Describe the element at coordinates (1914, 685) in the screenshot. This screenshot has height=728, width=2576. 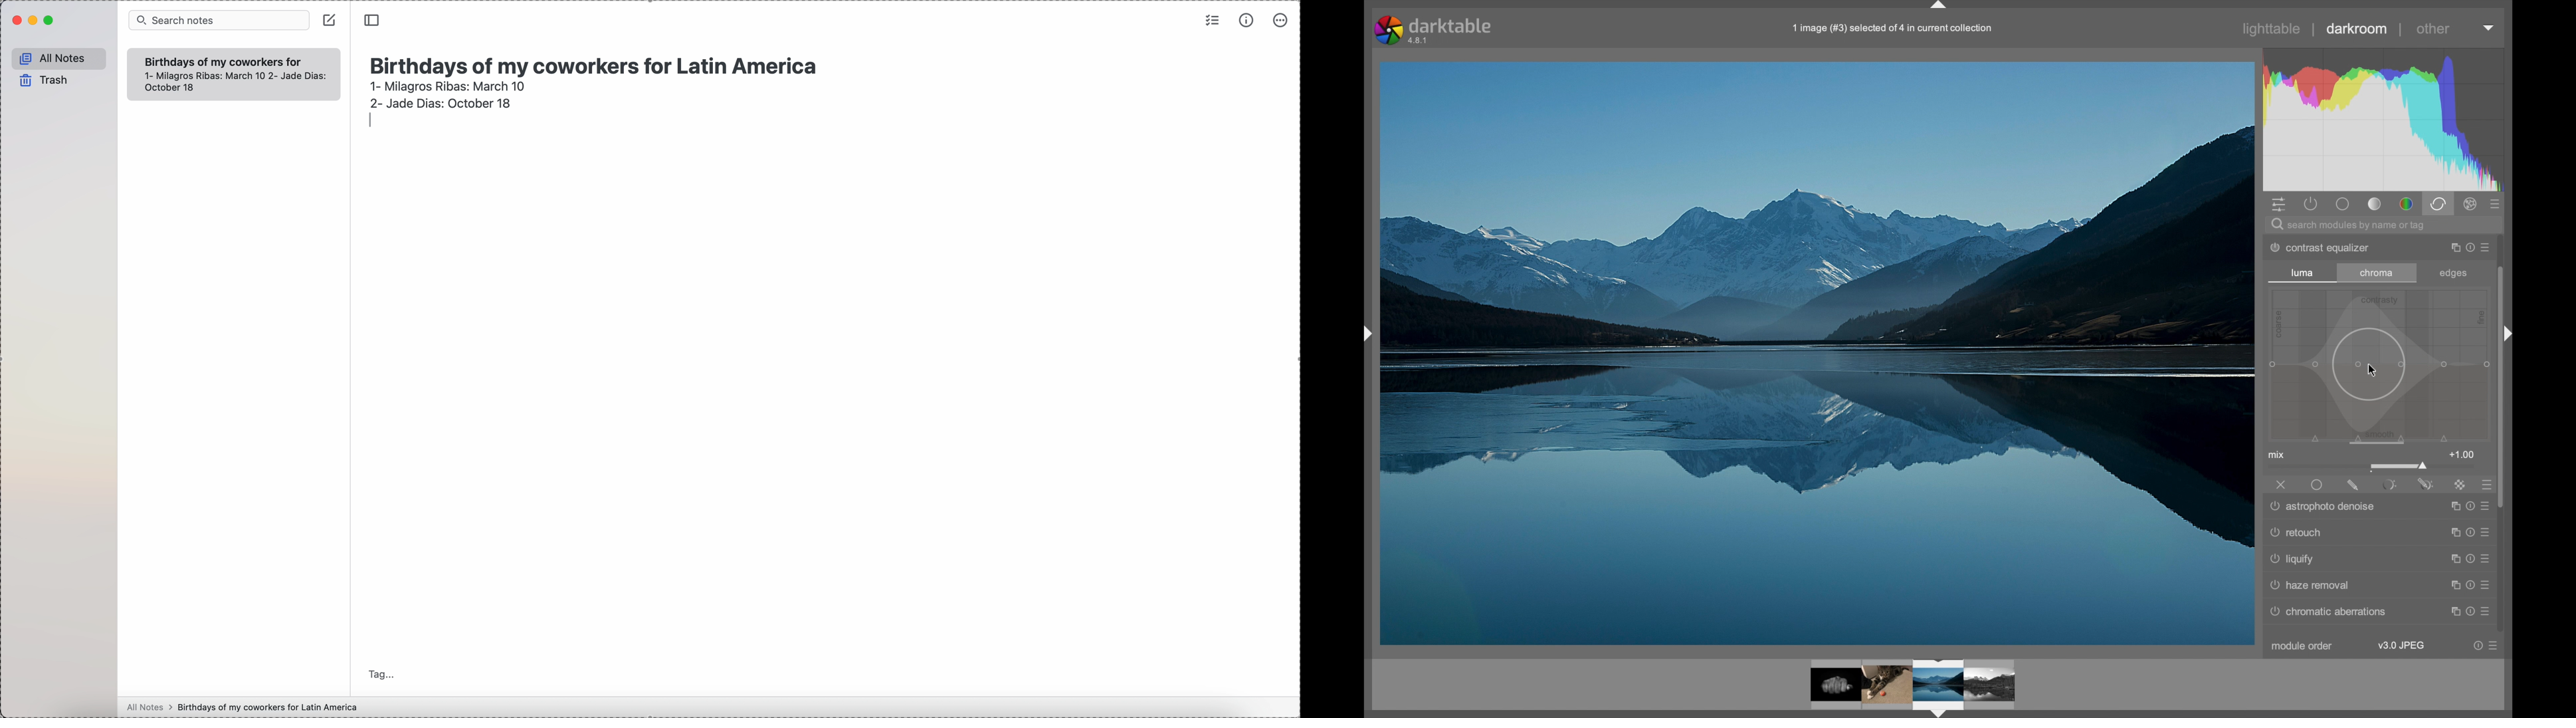
I see `photo preview` at that location.